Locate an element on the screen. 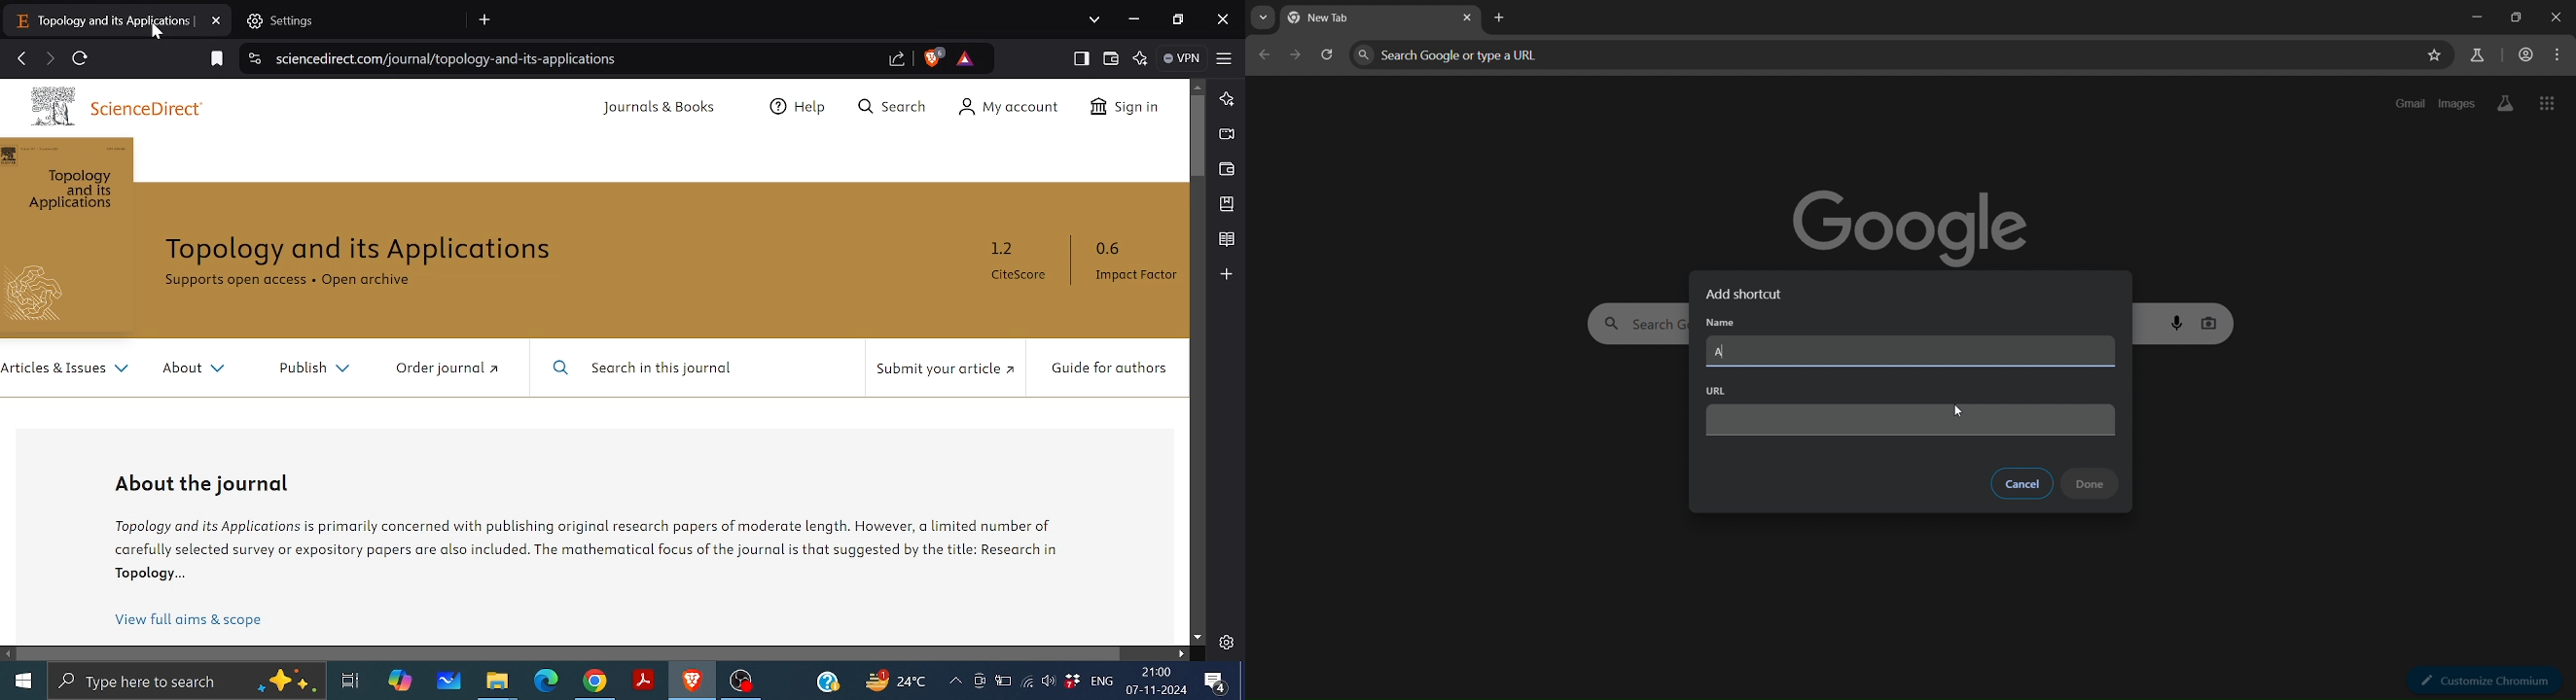 The image size is (2576, 700). Bookmarks is located at coordinates (1226, 204).